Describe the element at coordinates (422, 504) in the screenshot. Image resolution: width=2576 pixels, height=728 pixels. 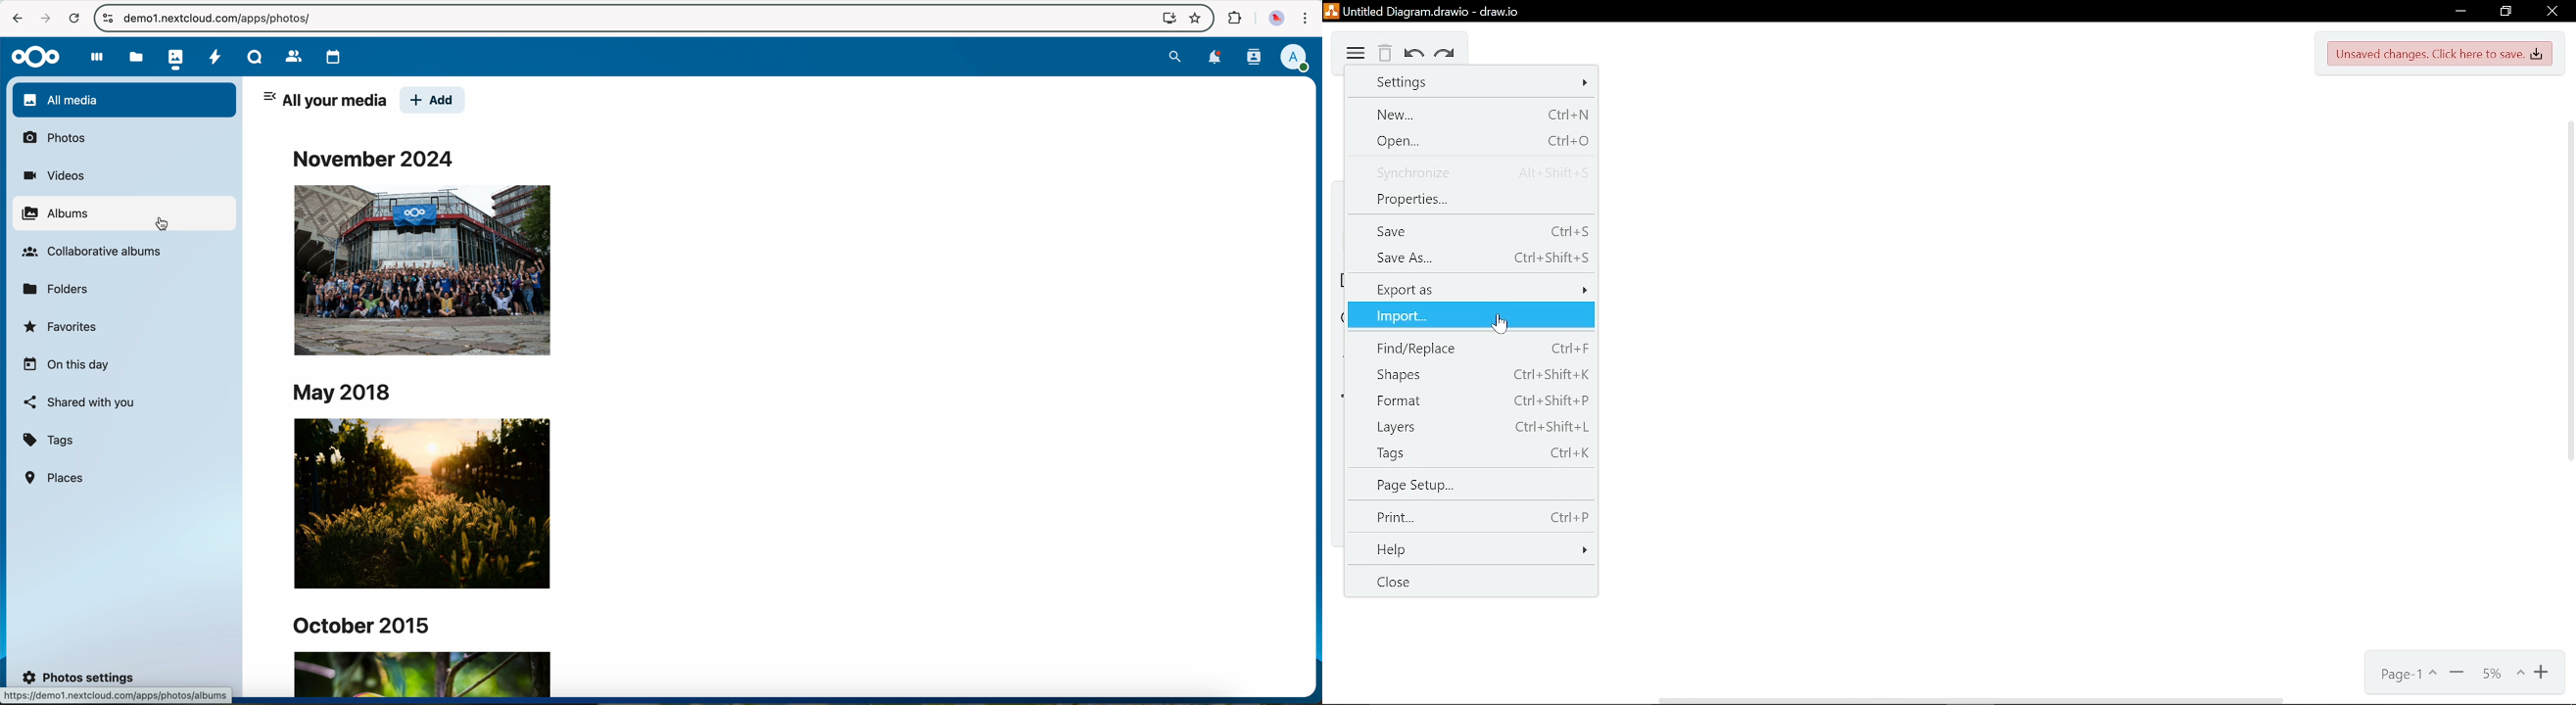
I see `image` at that location.